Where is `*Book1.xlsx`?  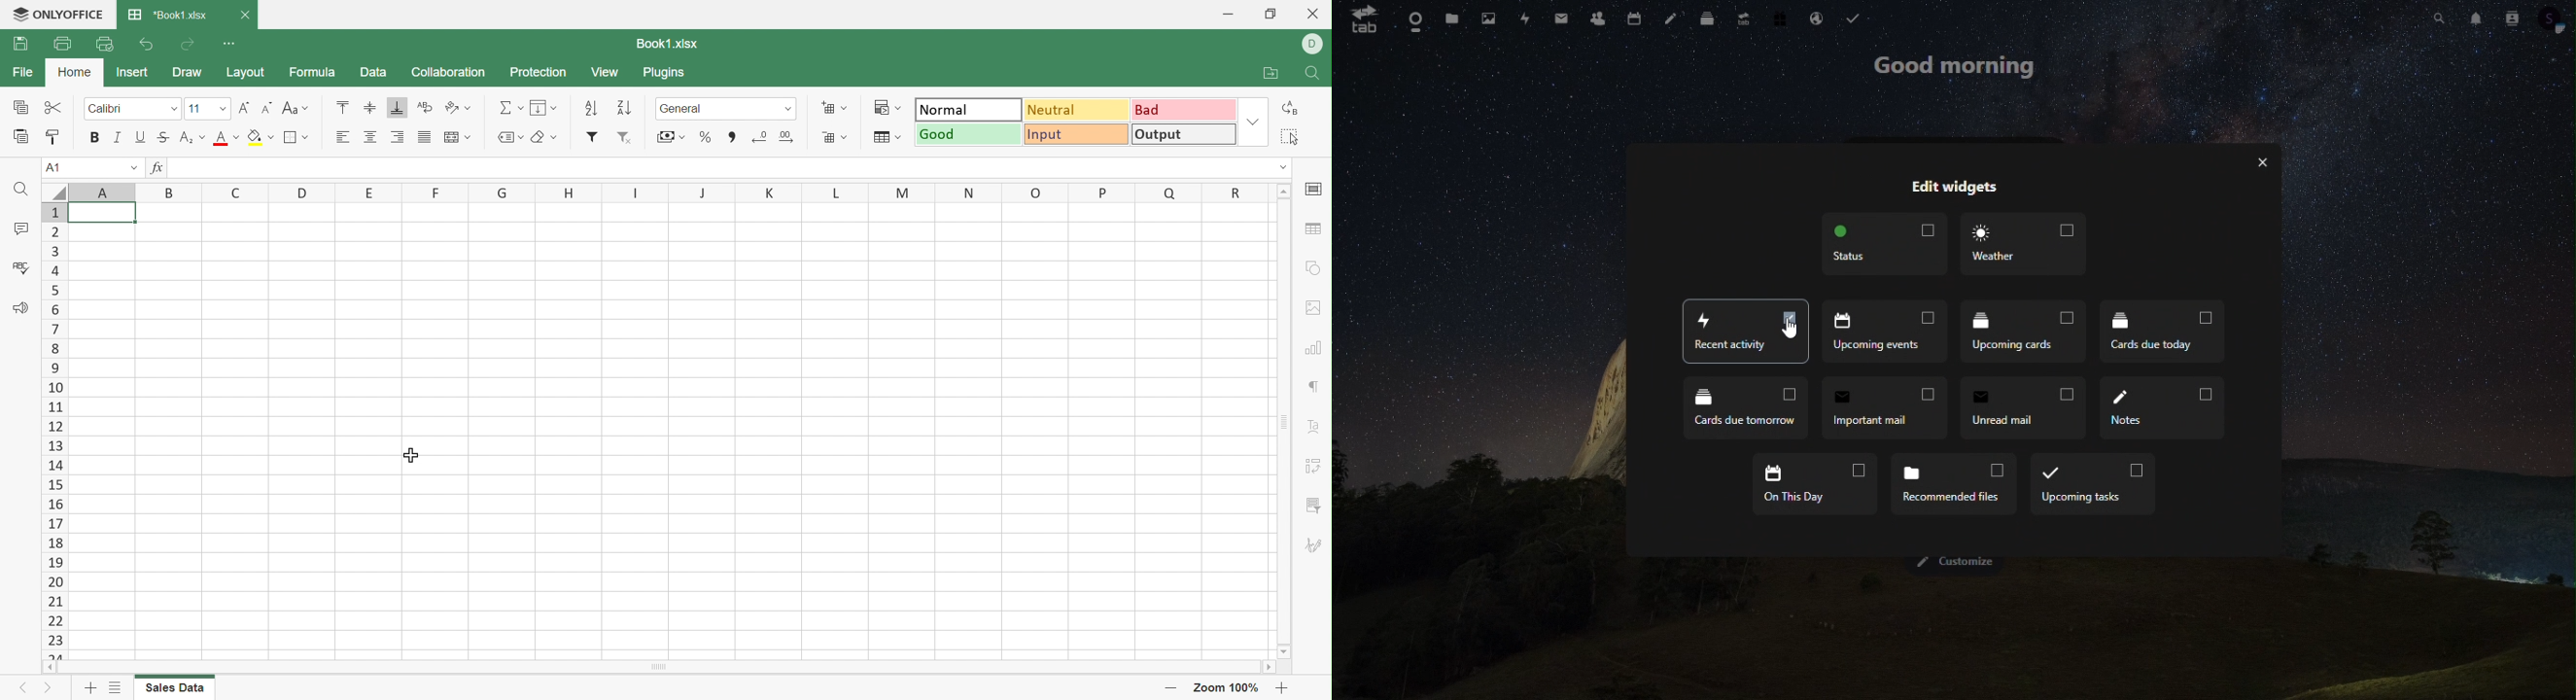 *Book1.xlsx is located at coordinates (171, 12).